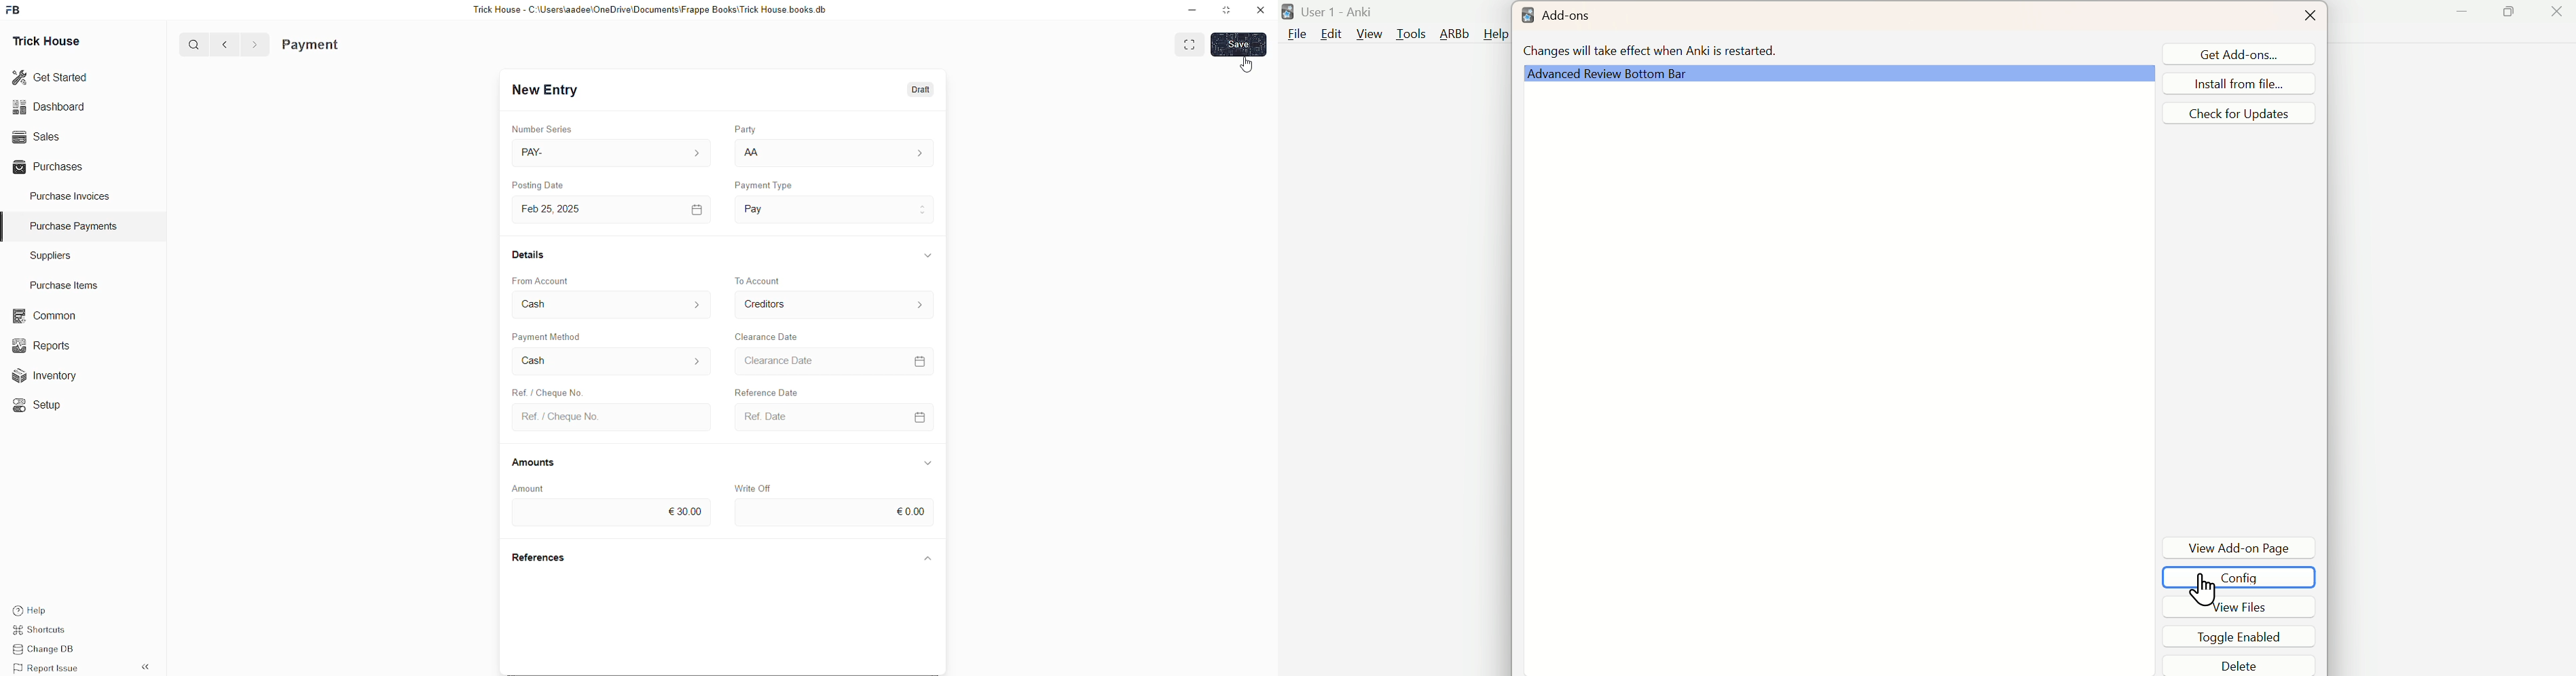 This screenshot has width=2576, height=700. I want to click on Dashboard, so click(52, 106).